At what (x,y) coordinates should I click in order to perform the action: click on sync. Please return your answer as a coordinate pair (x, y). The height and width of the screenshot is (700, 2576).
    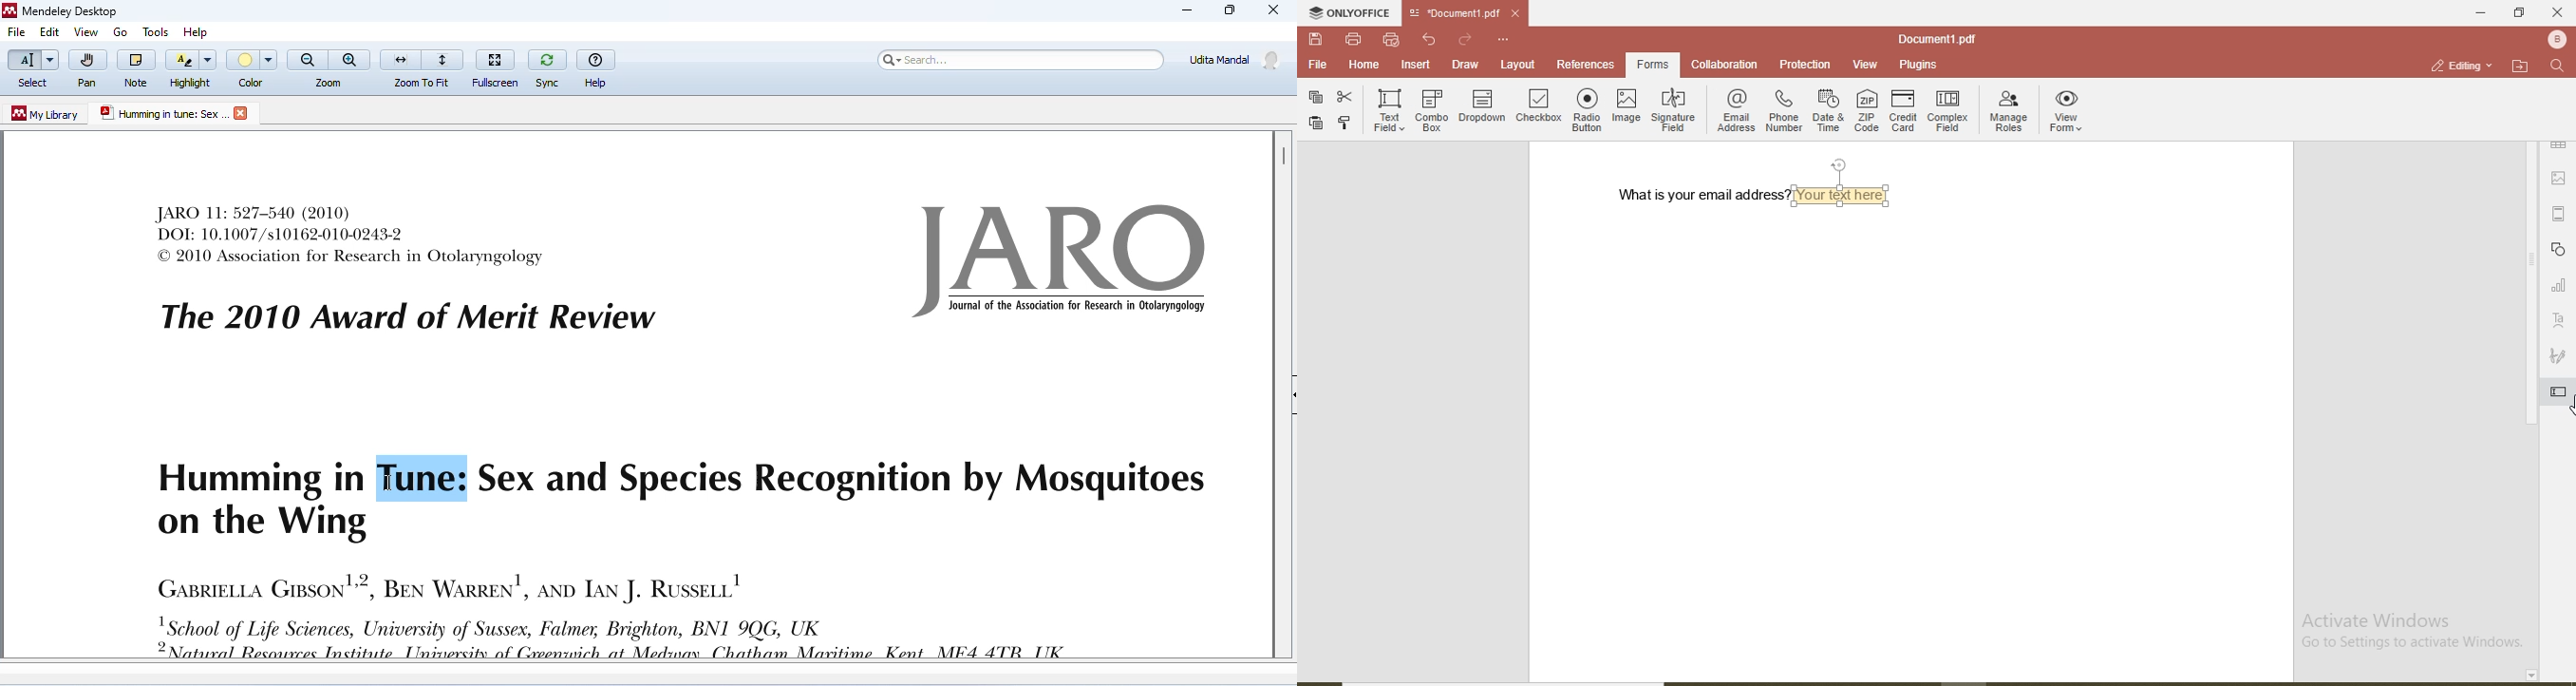
    Looking at the image, I should click on (547, 67).